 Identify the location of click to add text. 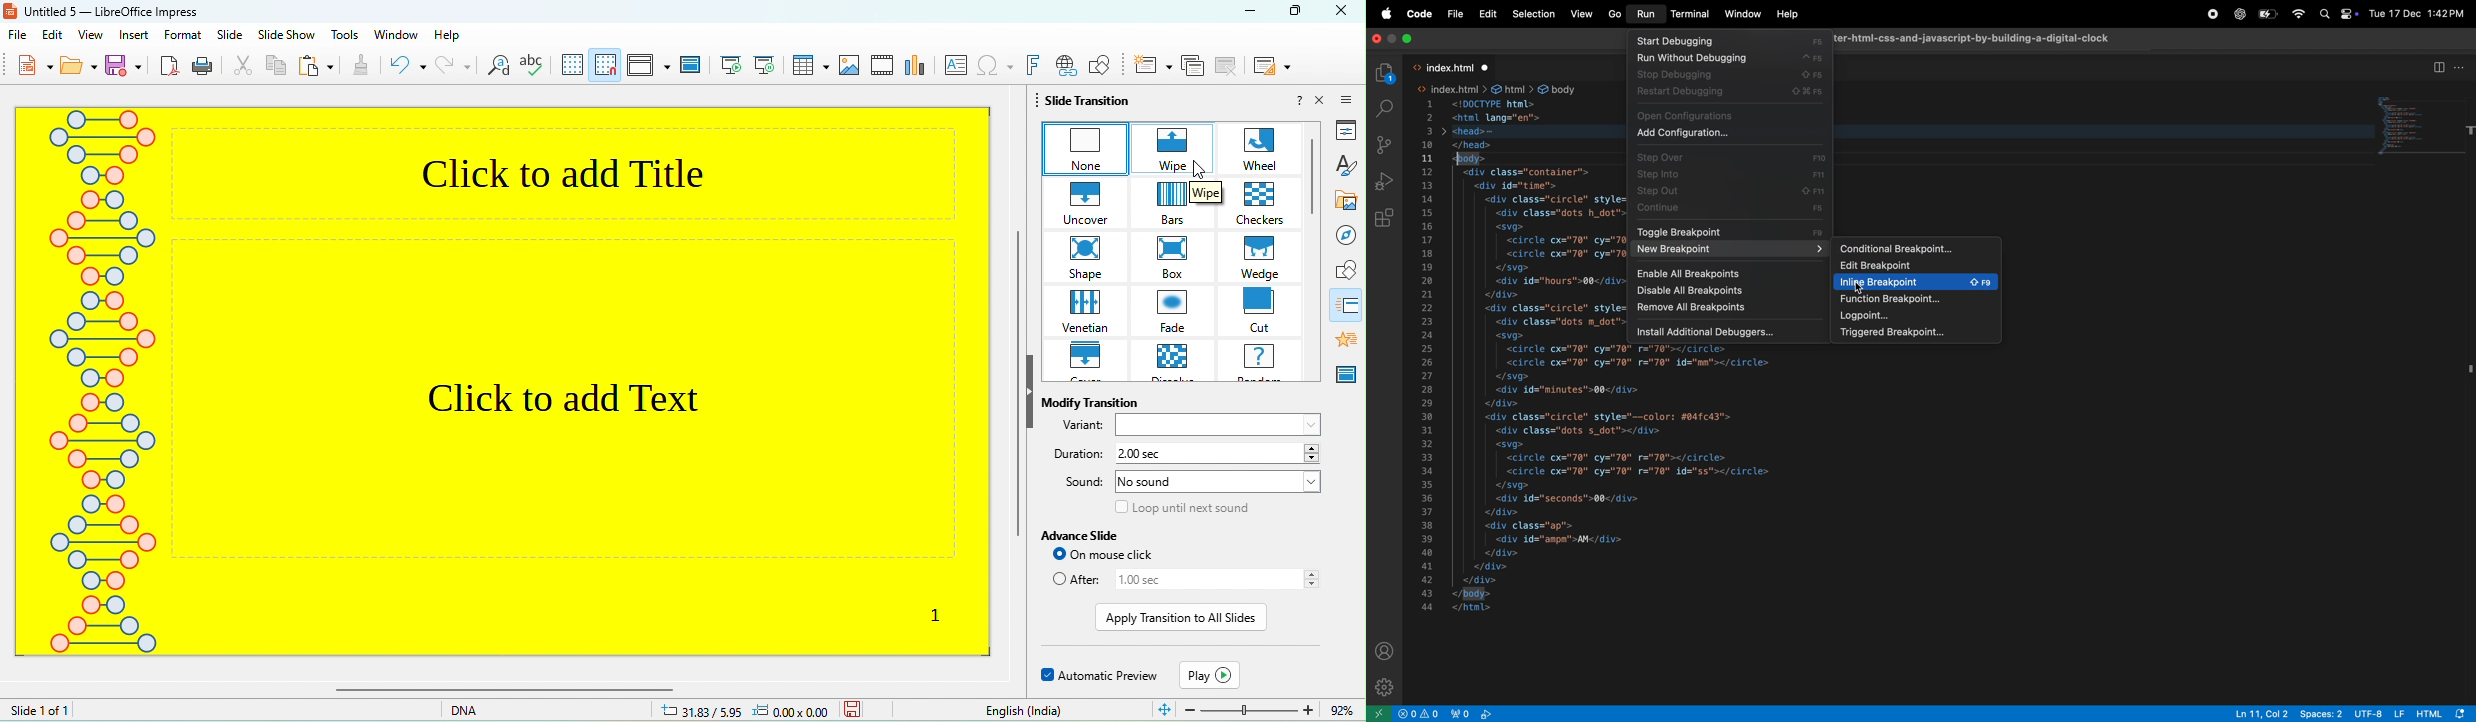
(562, 396).